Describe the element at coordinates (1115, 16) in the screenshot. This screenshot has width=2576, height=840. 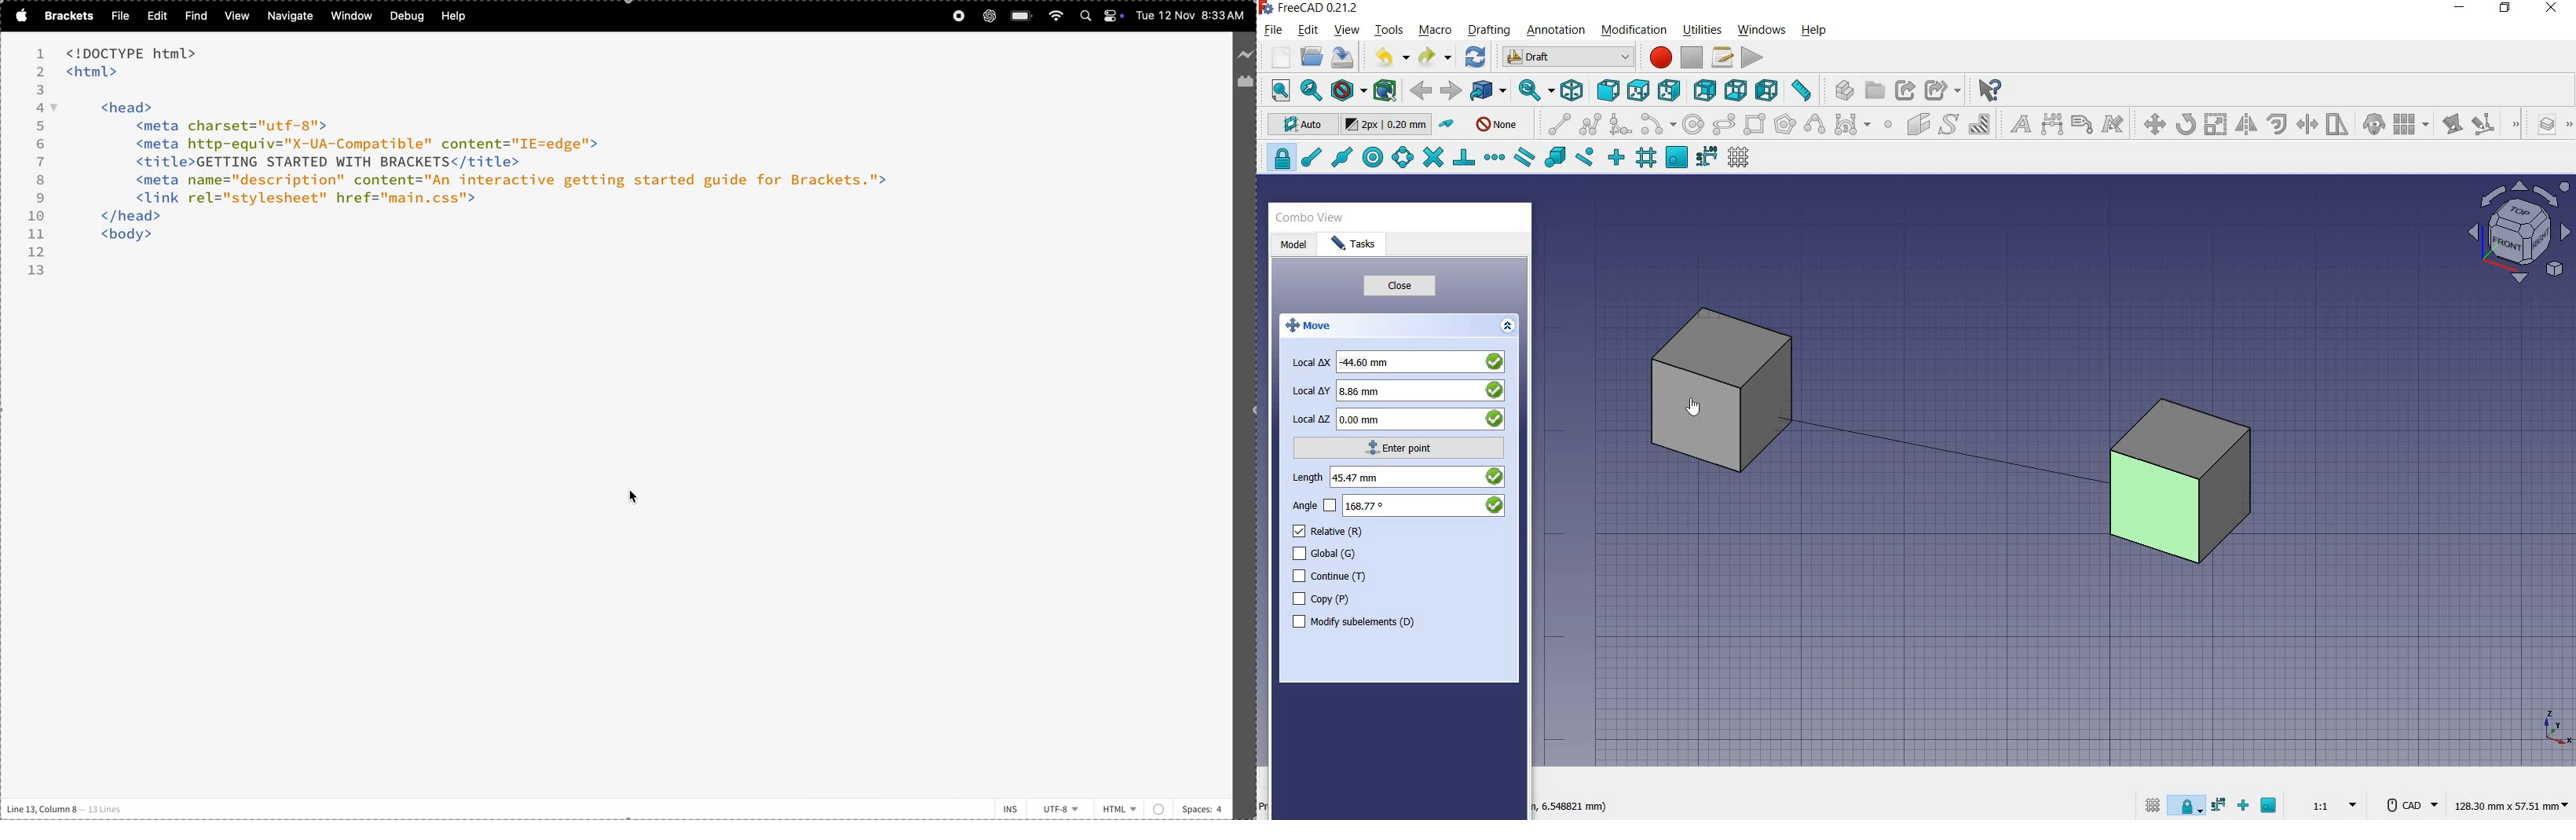
I see `apple widgets` at that location.